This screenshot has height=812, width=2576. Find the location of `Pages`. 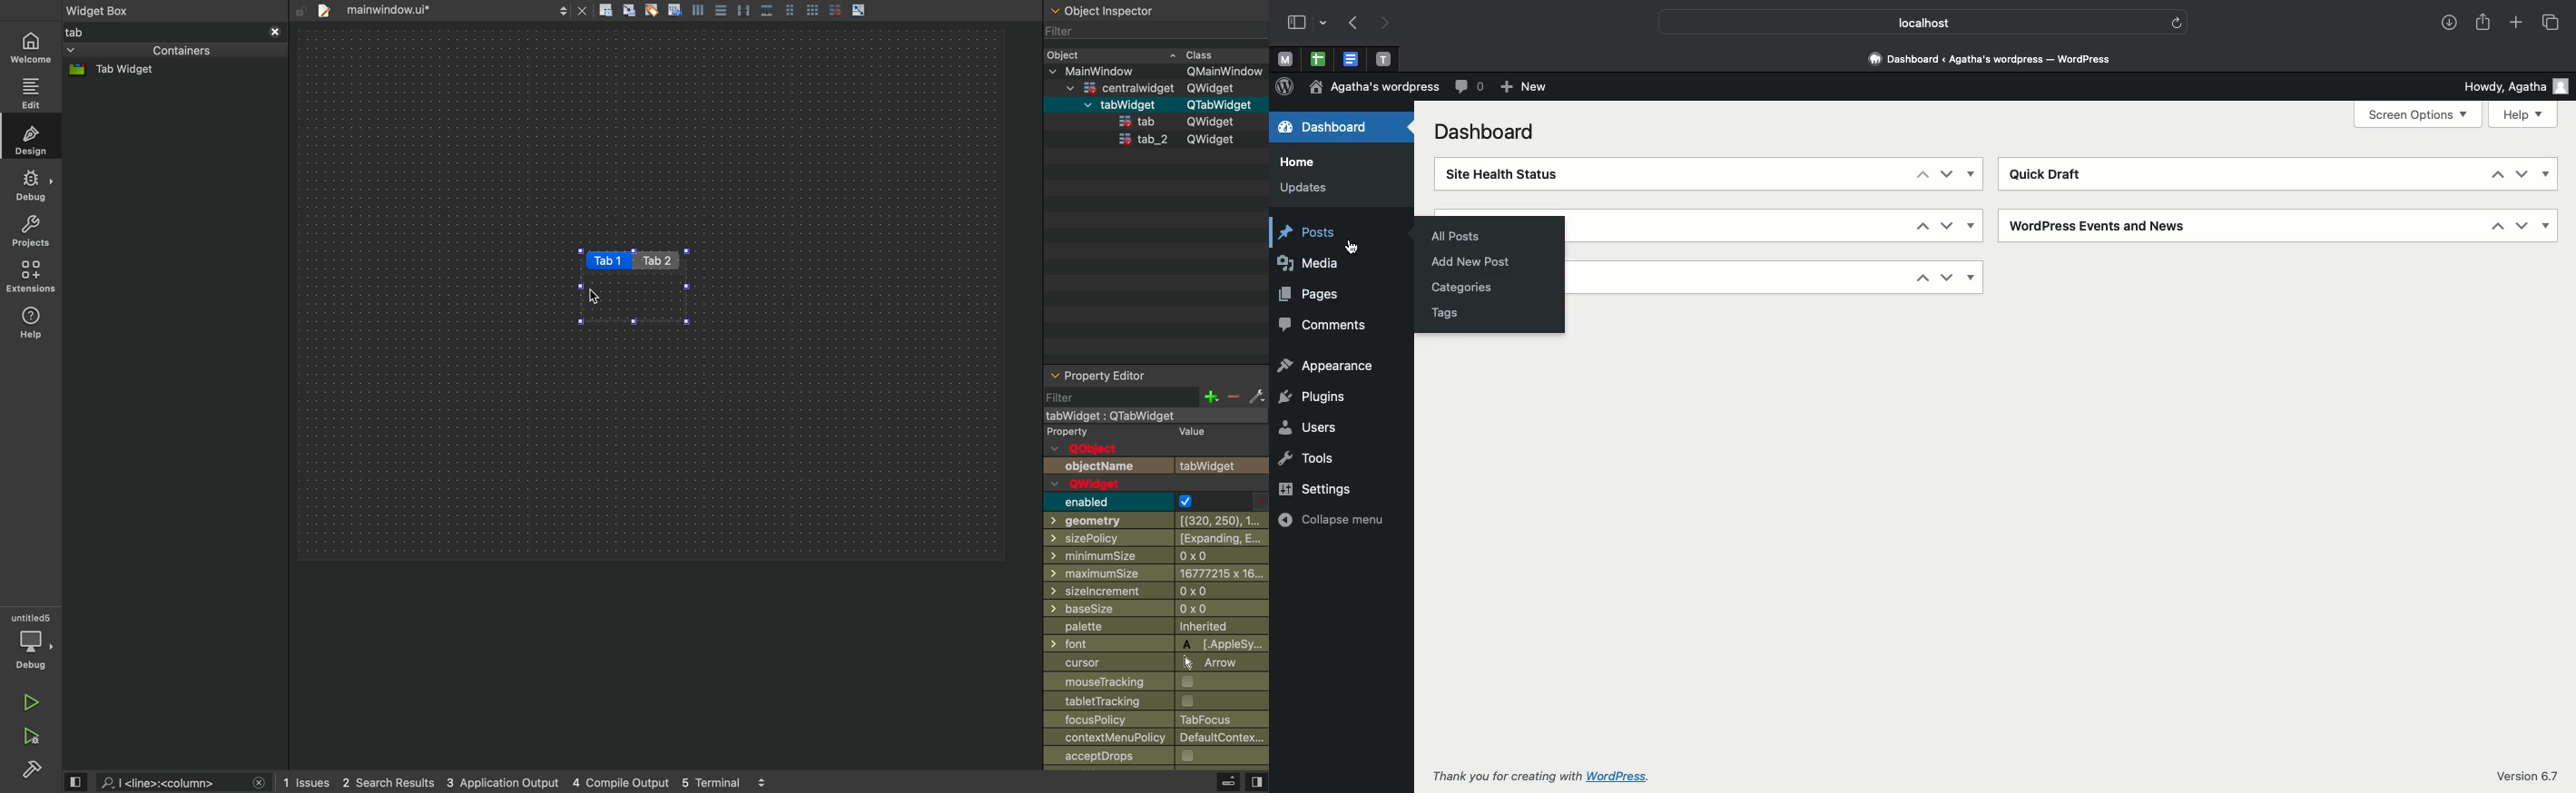

Pages is located at coordinates (1306, 293).